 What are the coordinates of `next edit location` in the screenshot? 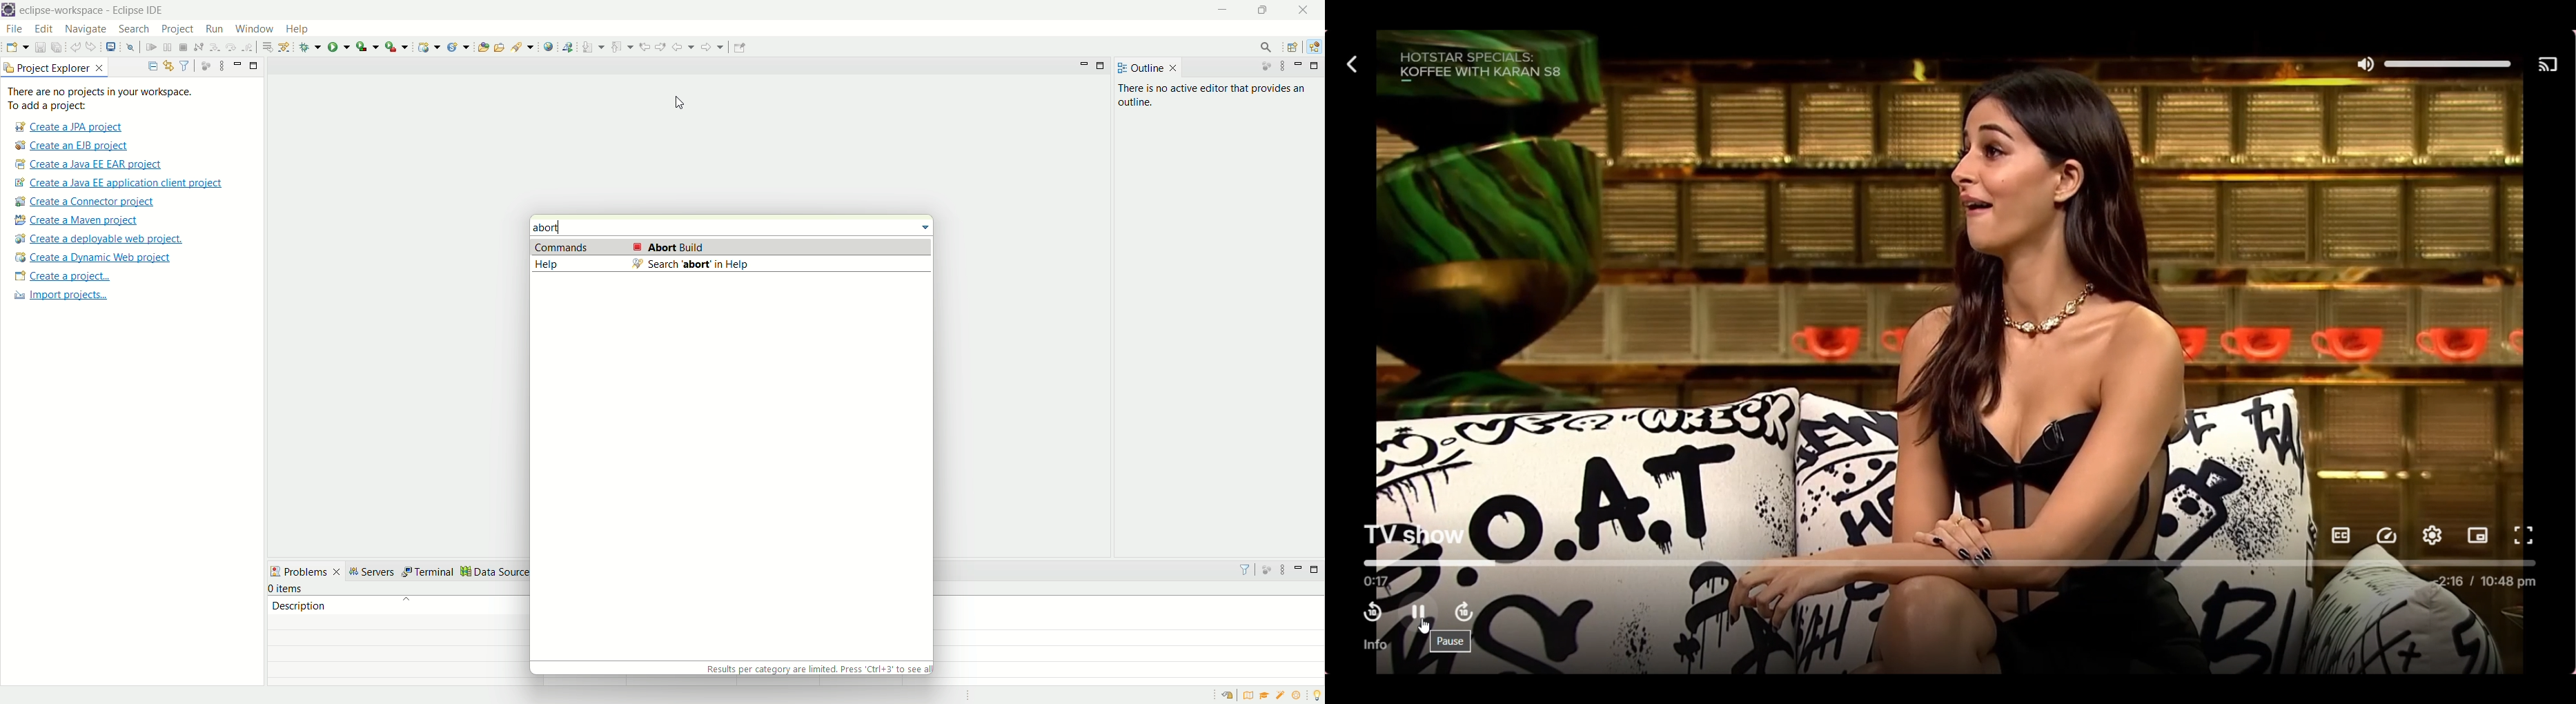 It's located at (660, 46).